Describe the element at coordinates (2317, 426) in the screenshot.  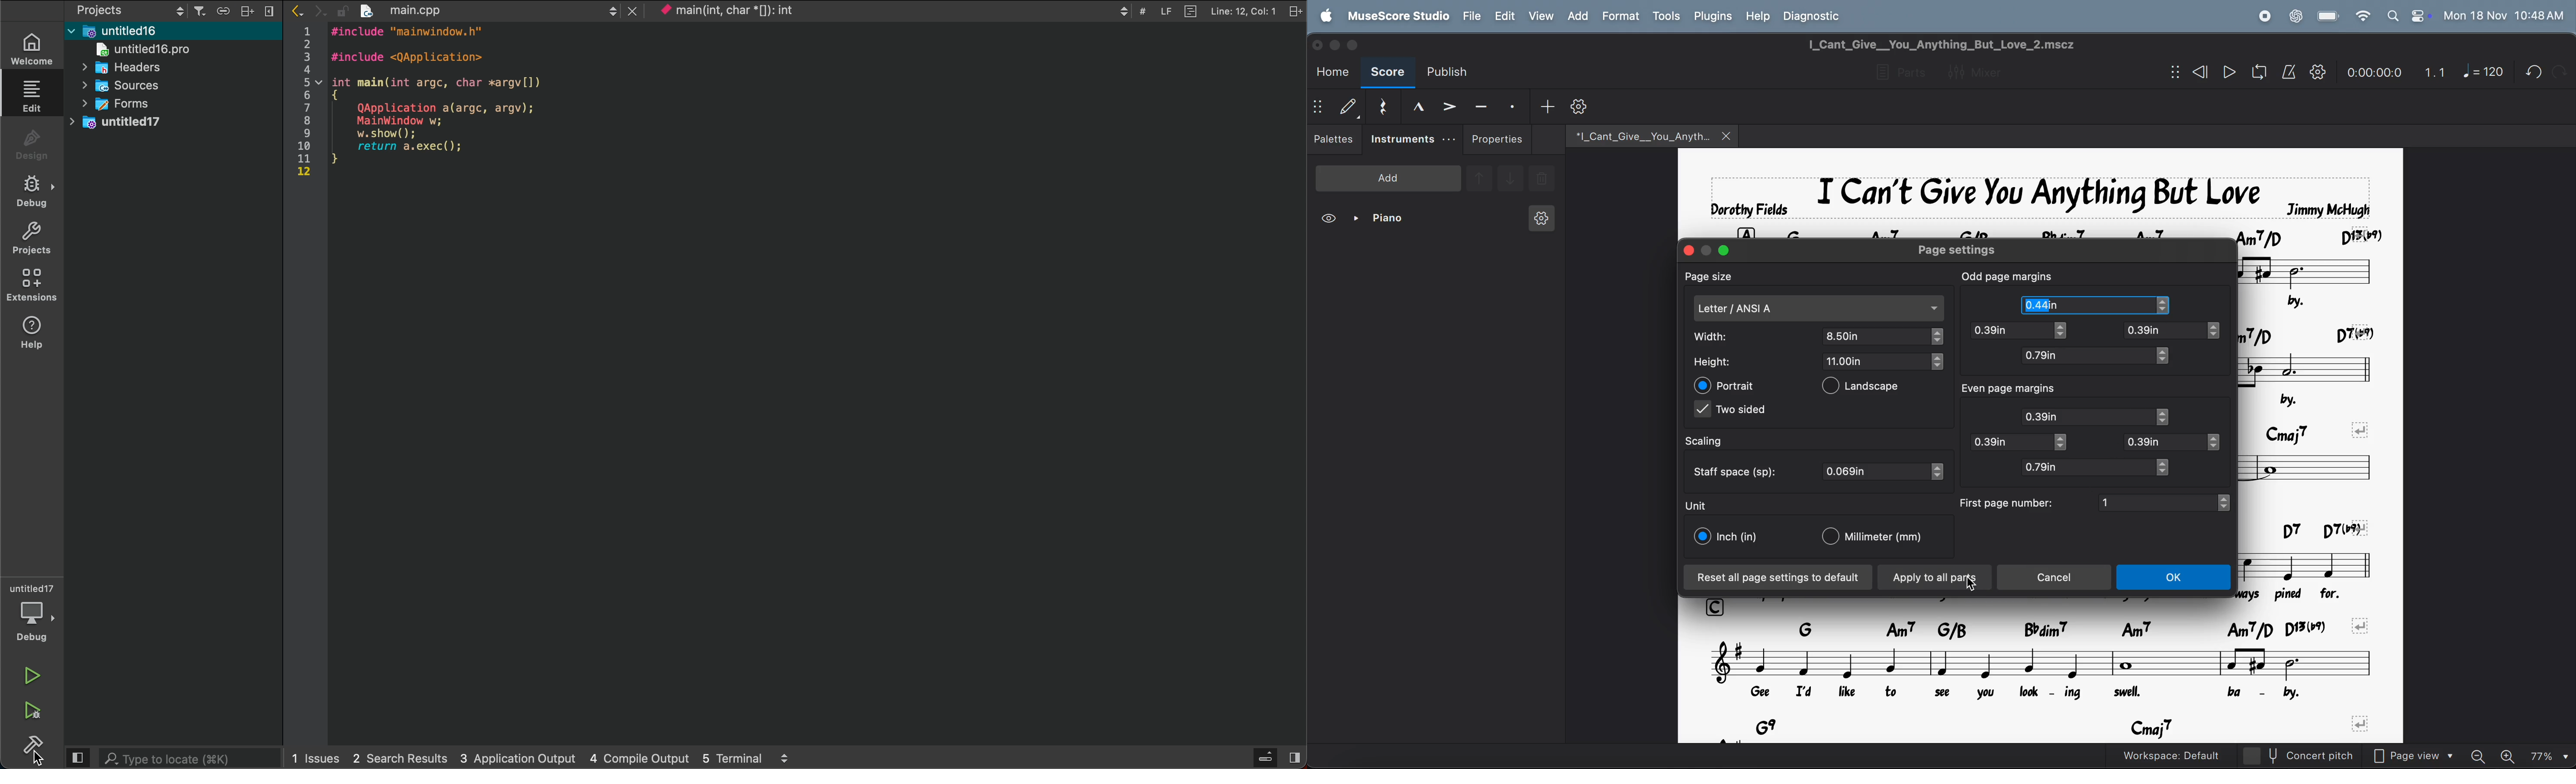
I see `chord symbols` at that location.